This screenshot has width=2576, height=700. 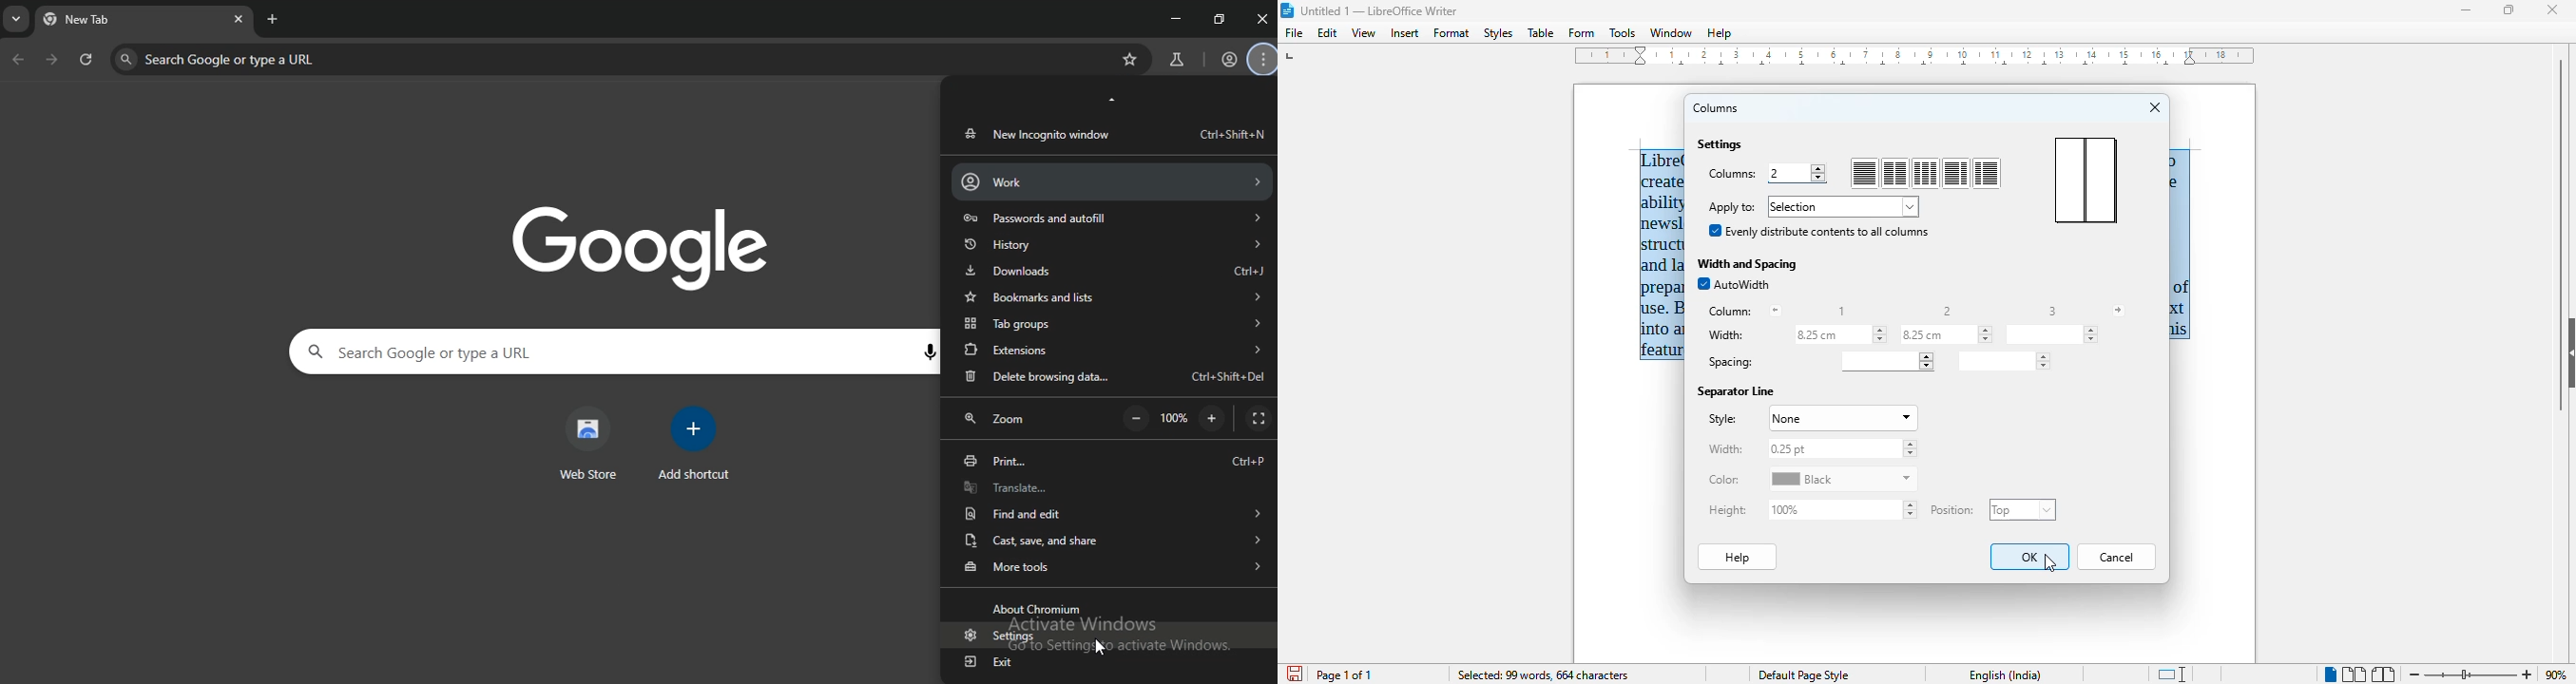 What do you see at coordinates (995, 637) in the screenshot?
I see `aettings` at bounding box center [995, 637].